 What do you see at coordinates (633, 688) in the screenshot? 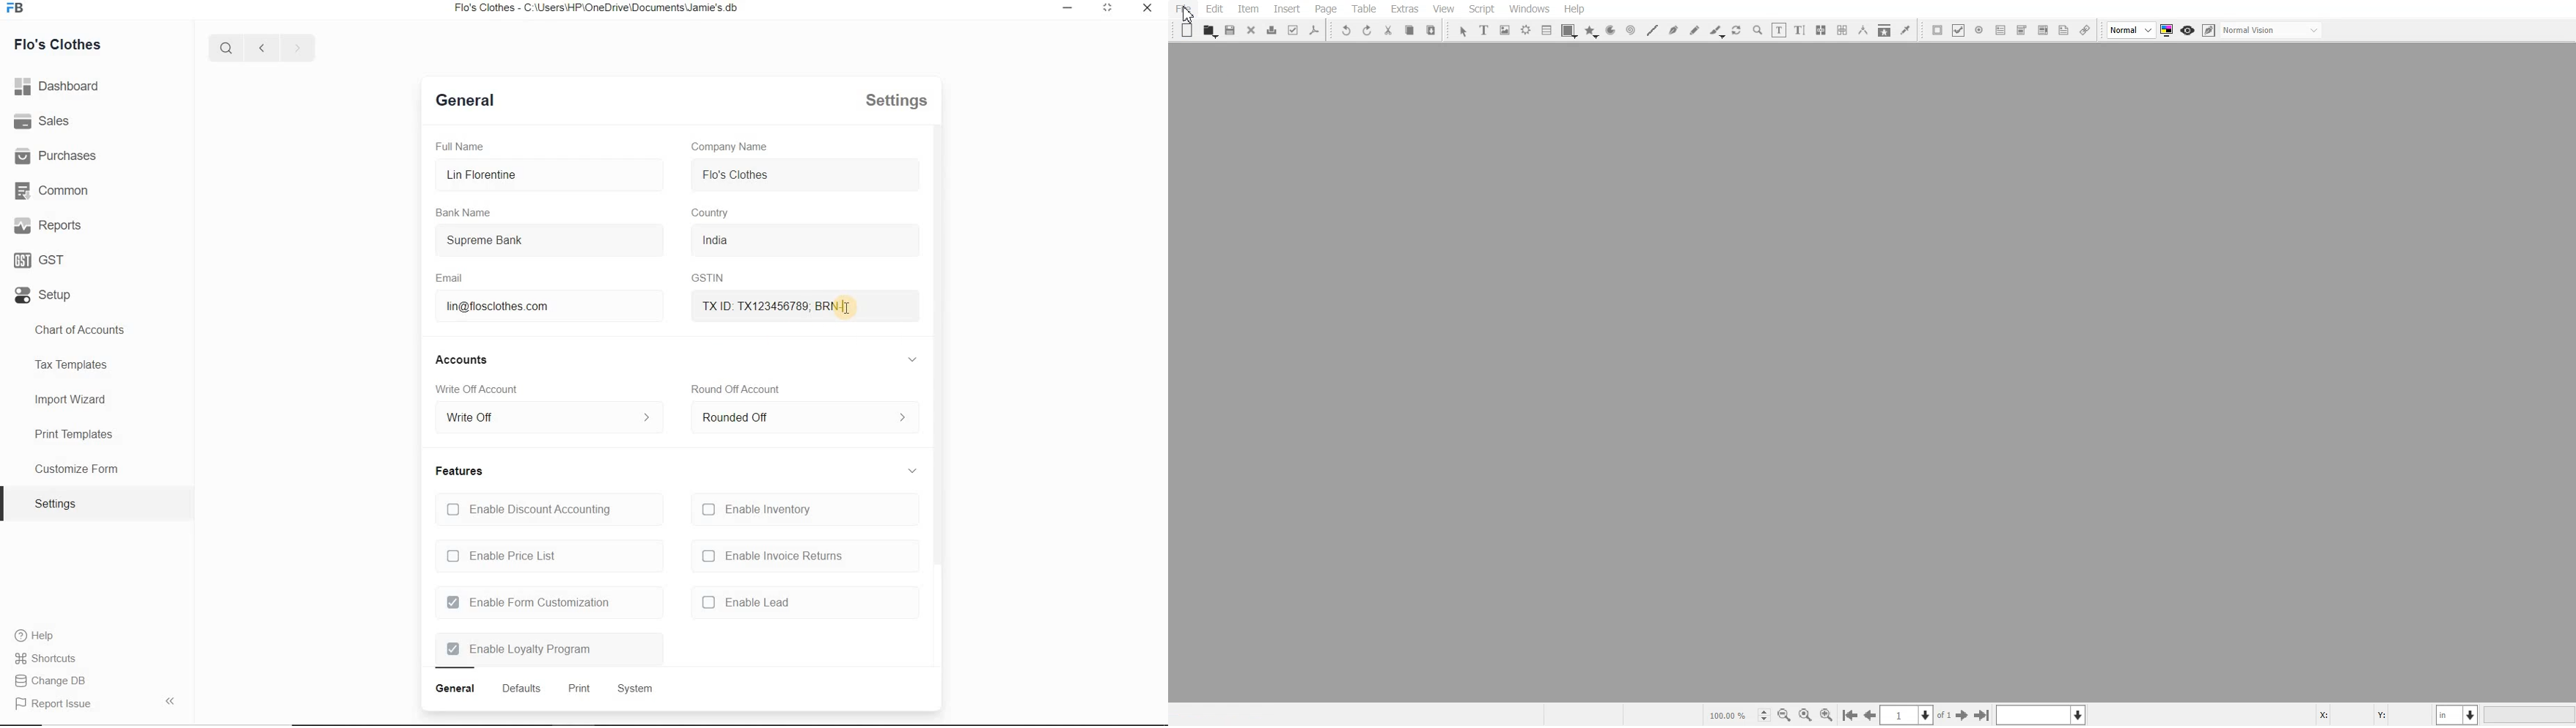
I see `system` at bounding box center [633, 688].